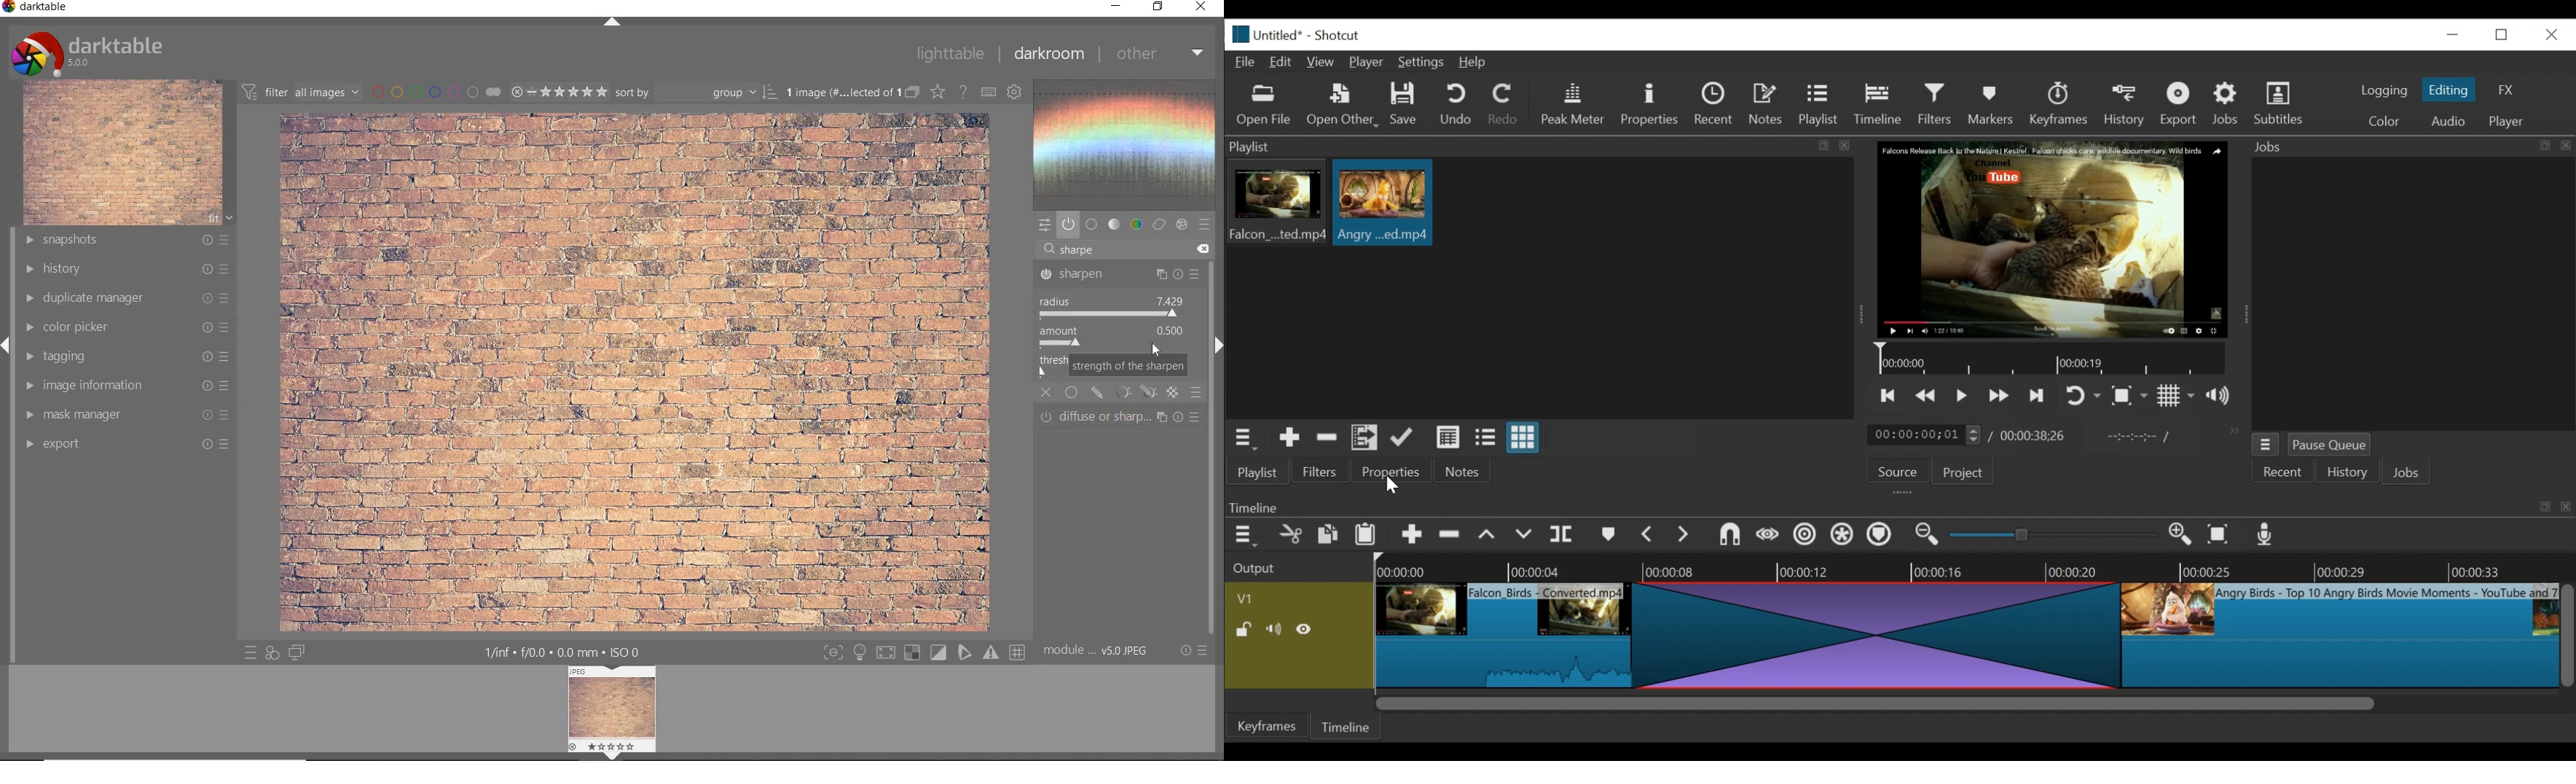  I want to click on clip, so click(1507, 631).